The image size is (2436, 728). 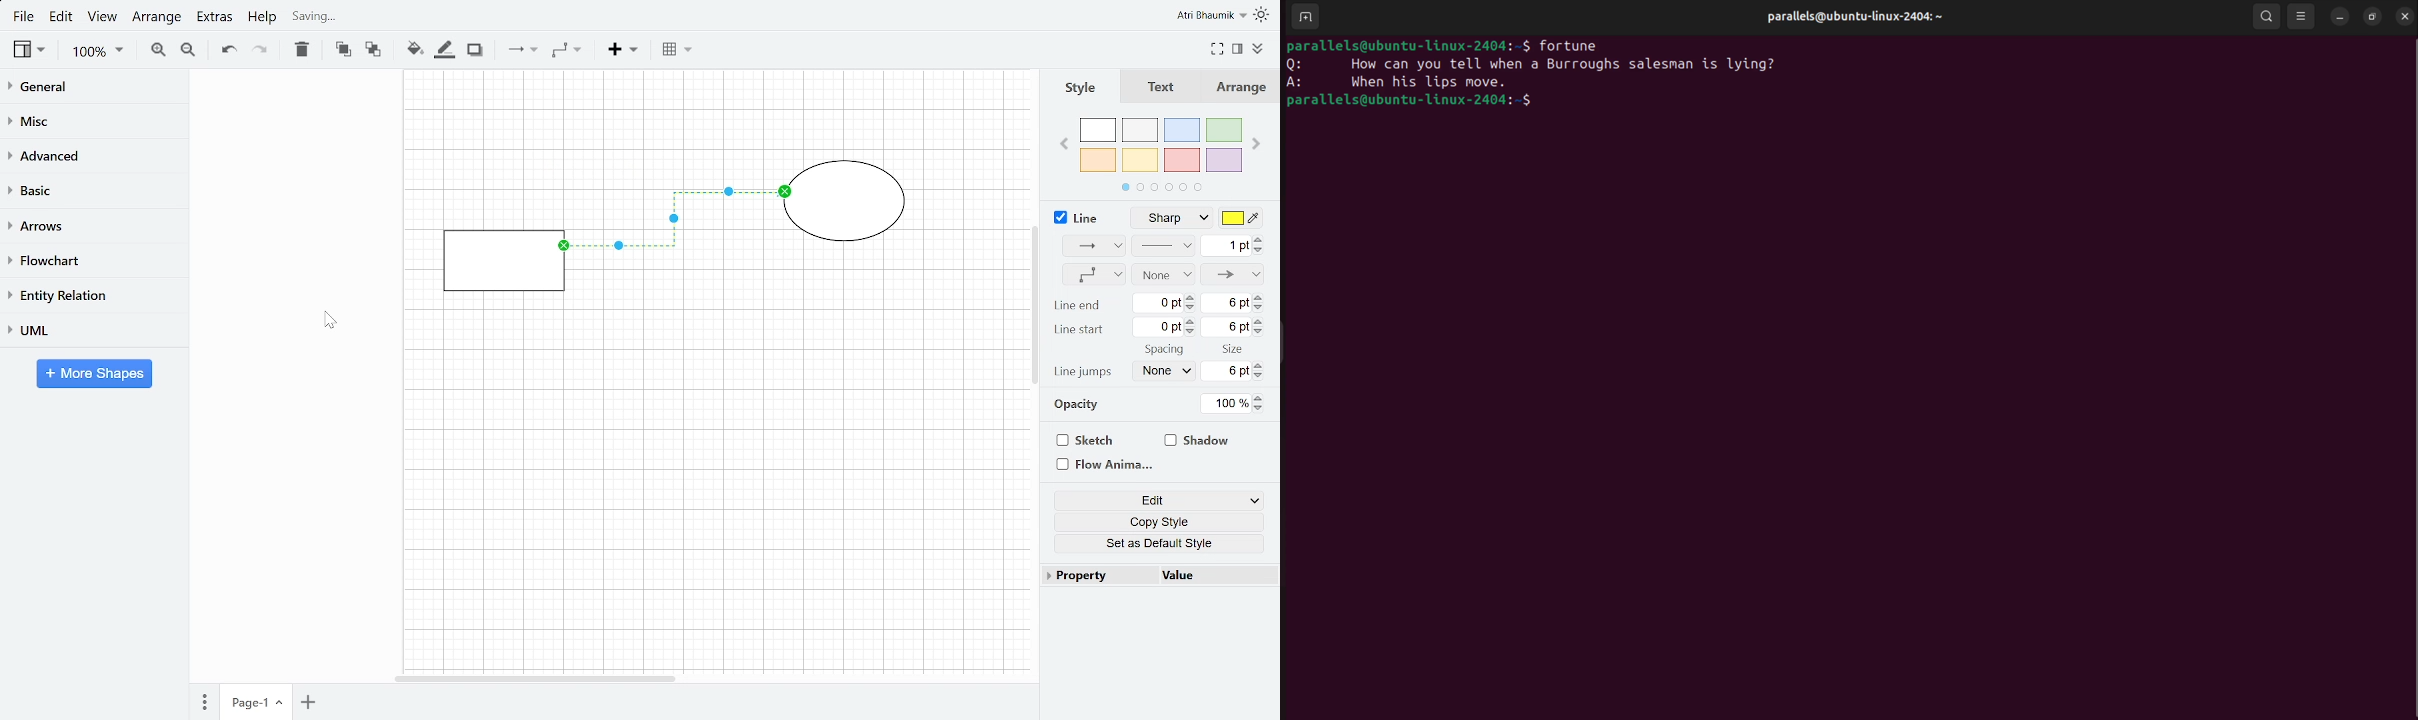 I want to click on Connection, so click(x=1088, y=246).